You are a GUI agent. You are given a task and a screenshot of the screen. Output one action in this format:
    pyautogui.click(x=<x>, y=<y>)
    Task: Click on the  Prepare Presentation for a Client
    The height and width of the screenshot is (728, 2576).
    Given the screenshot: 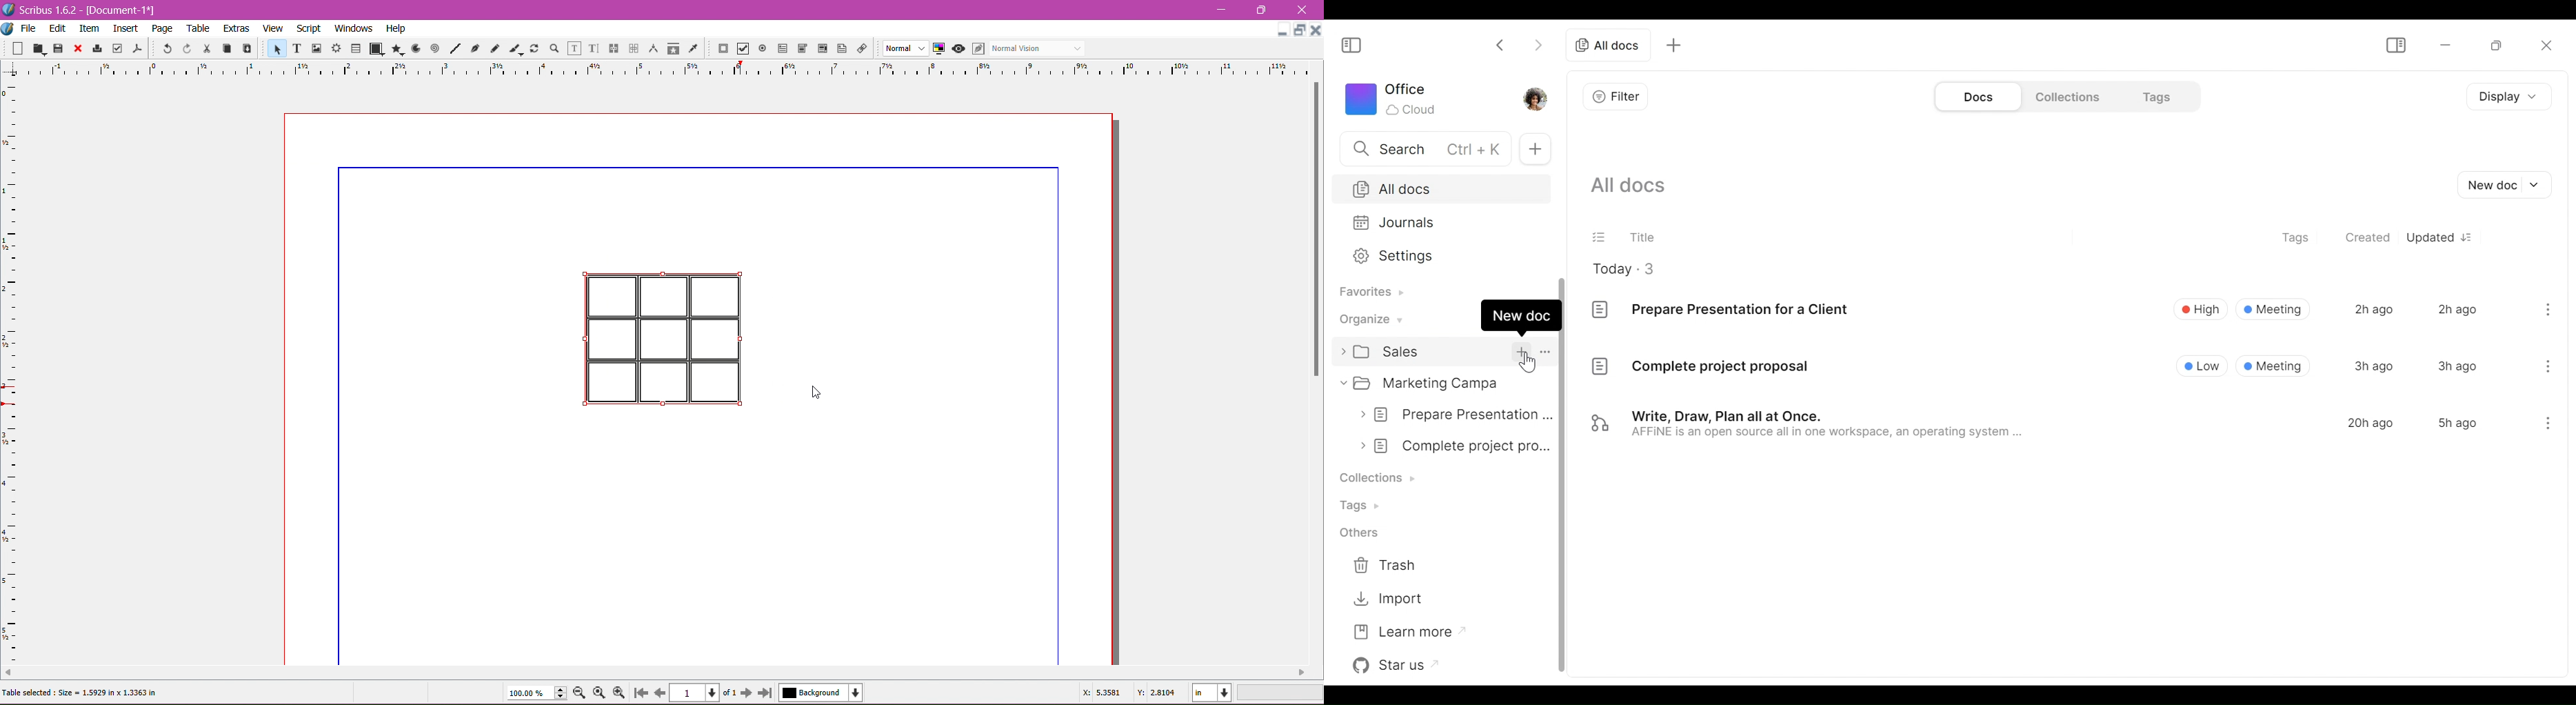 What is the action you would take?
    pyautogui.click(x=1721, y=309)
    